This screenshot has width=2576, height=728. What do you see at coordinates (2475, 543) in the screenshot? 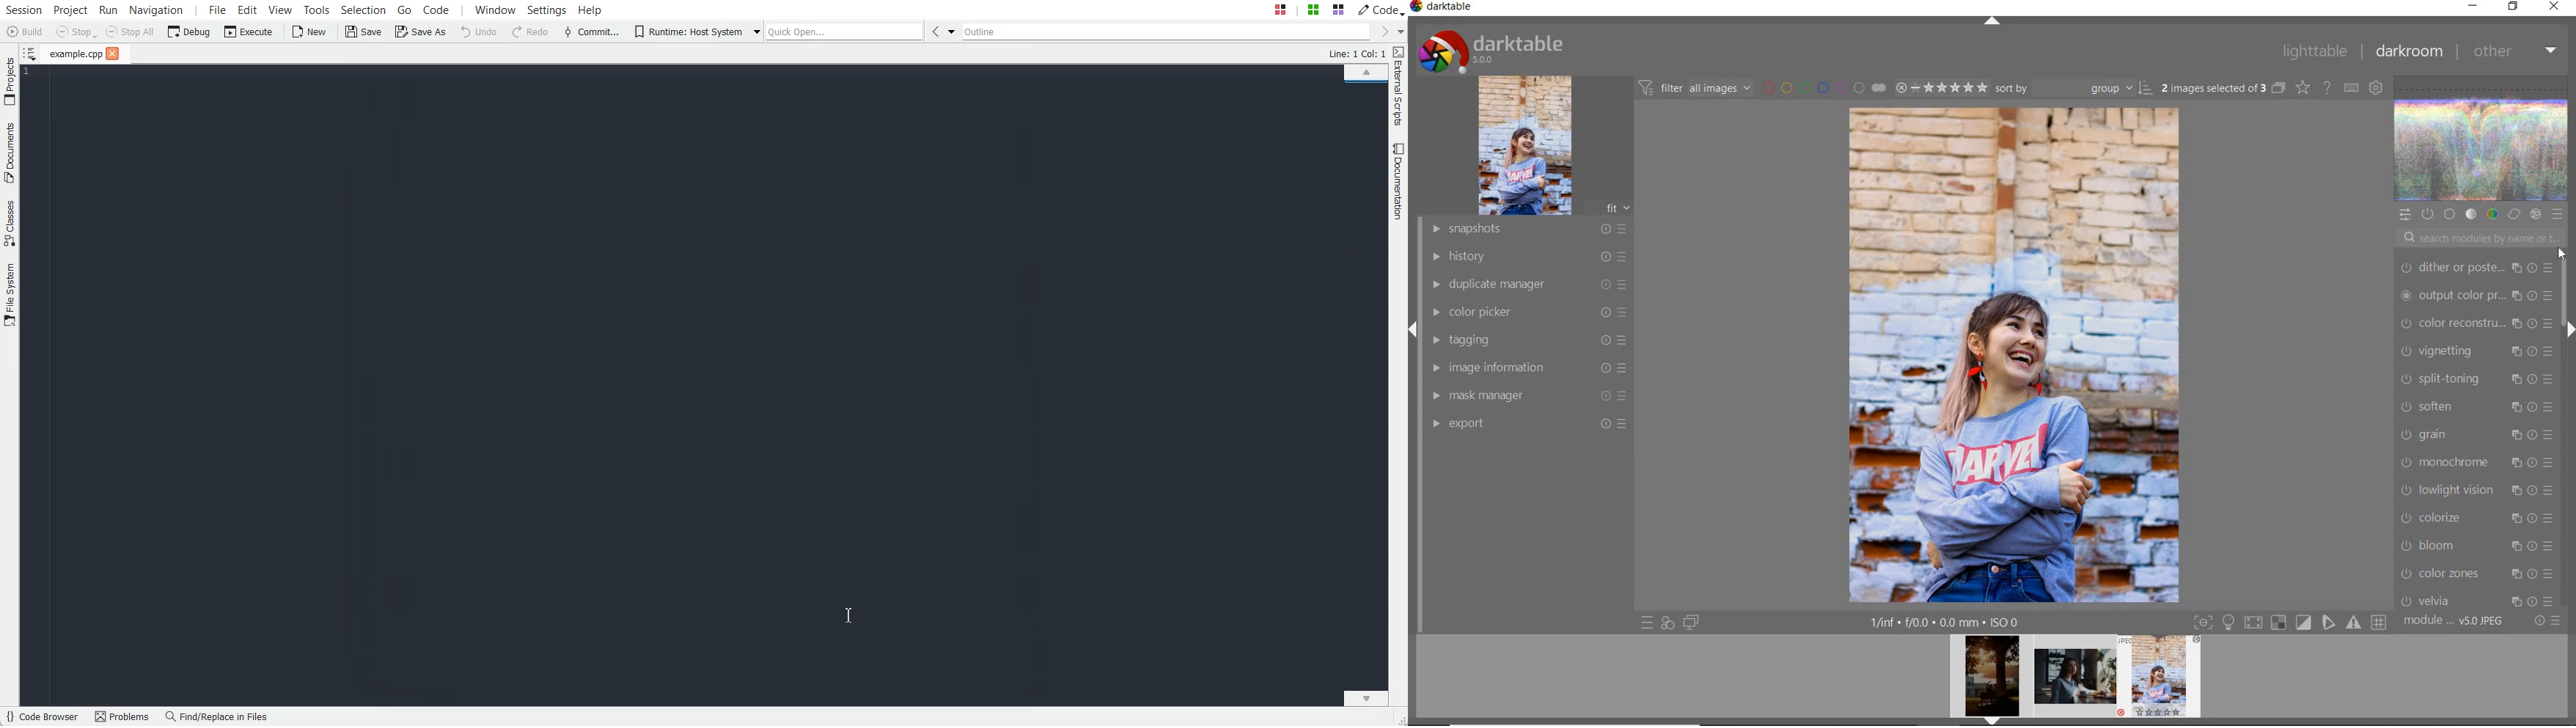
I see `haze removal` at bounding box center [2475, 543].